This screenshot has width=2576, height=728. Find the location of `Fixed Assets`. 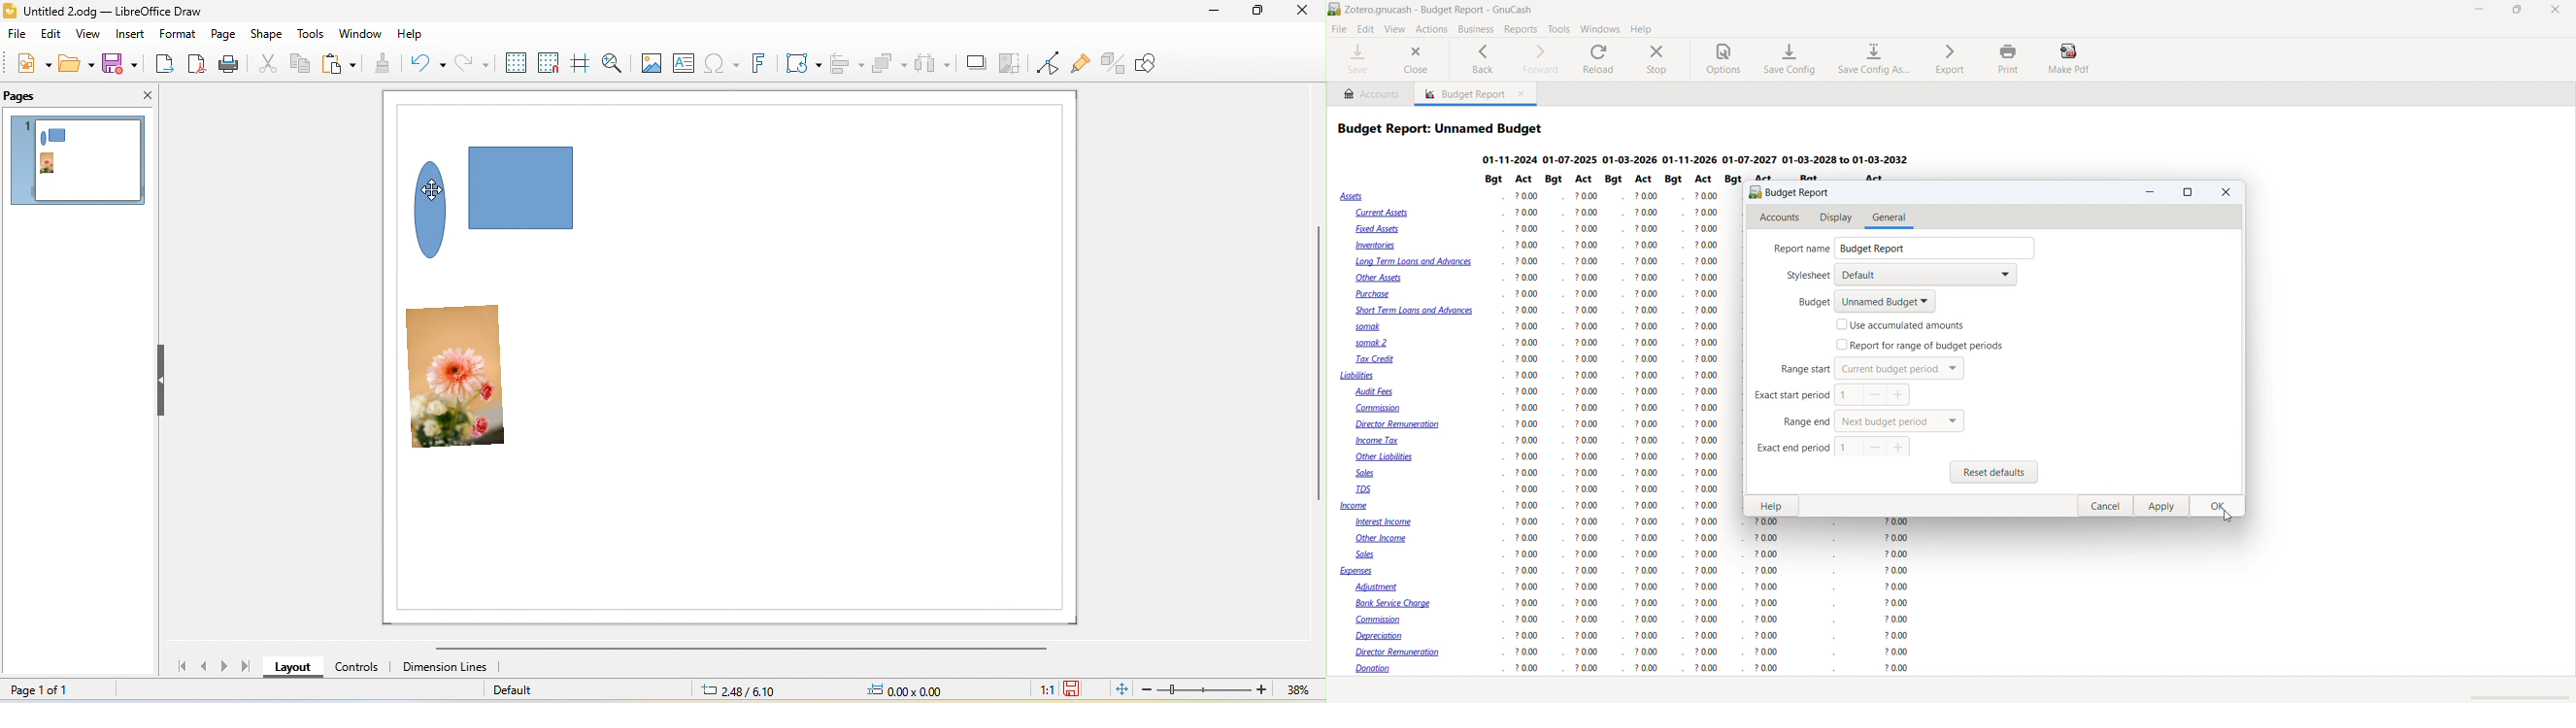

Fixed Assets is located at coordinates (1379, 228).